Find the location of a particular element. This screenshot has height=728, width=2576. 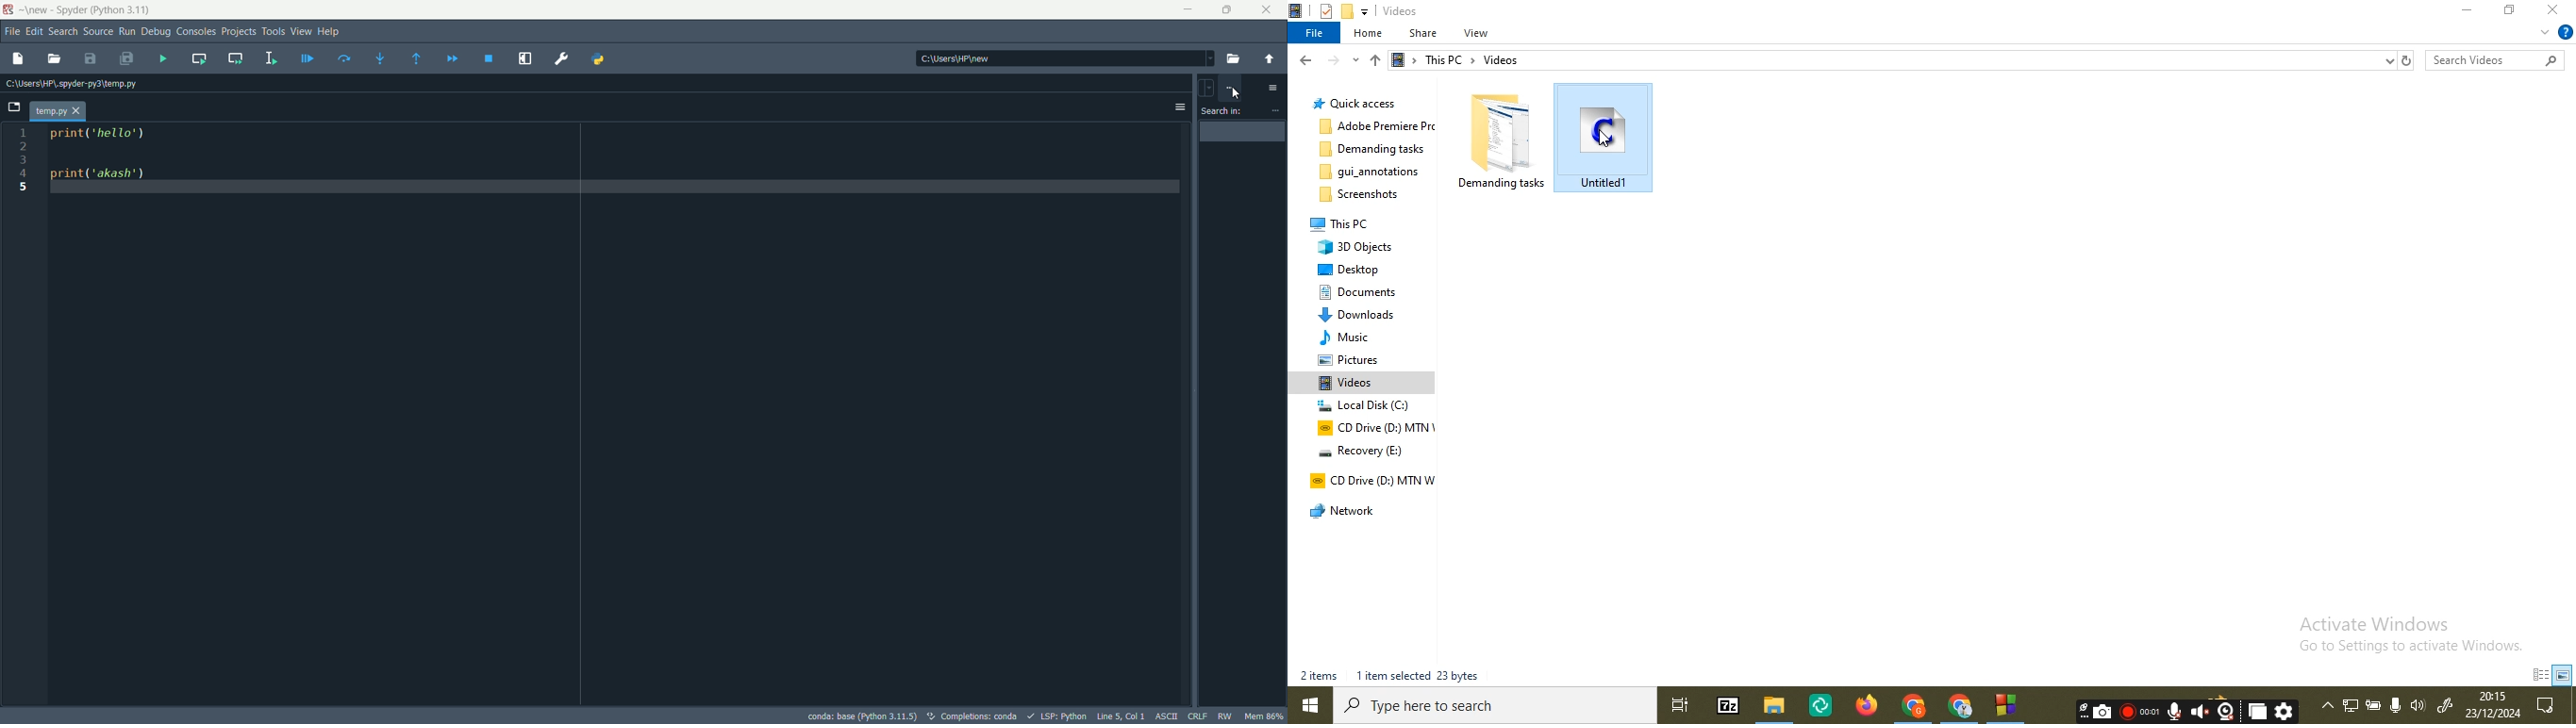

Consoles Menu is located at coordinates (193, 33).